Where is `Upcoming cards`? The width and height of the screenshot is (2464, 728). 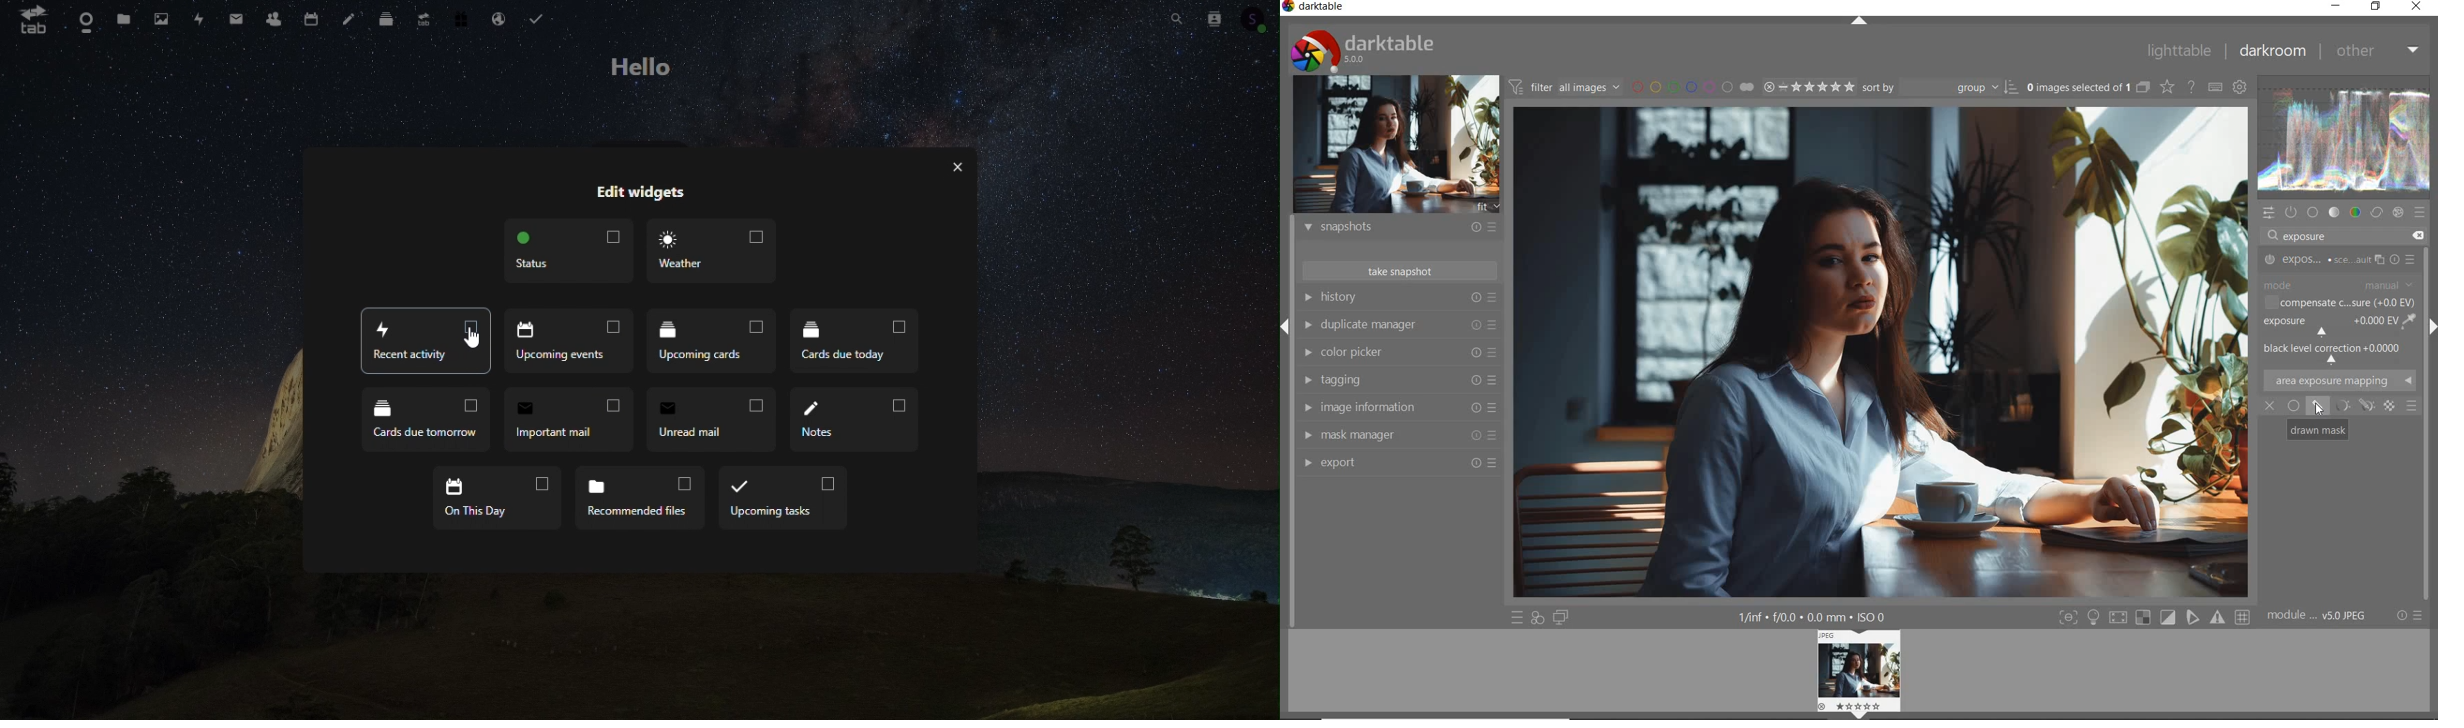 Upcoming cards is located at coordinates (709, 340).